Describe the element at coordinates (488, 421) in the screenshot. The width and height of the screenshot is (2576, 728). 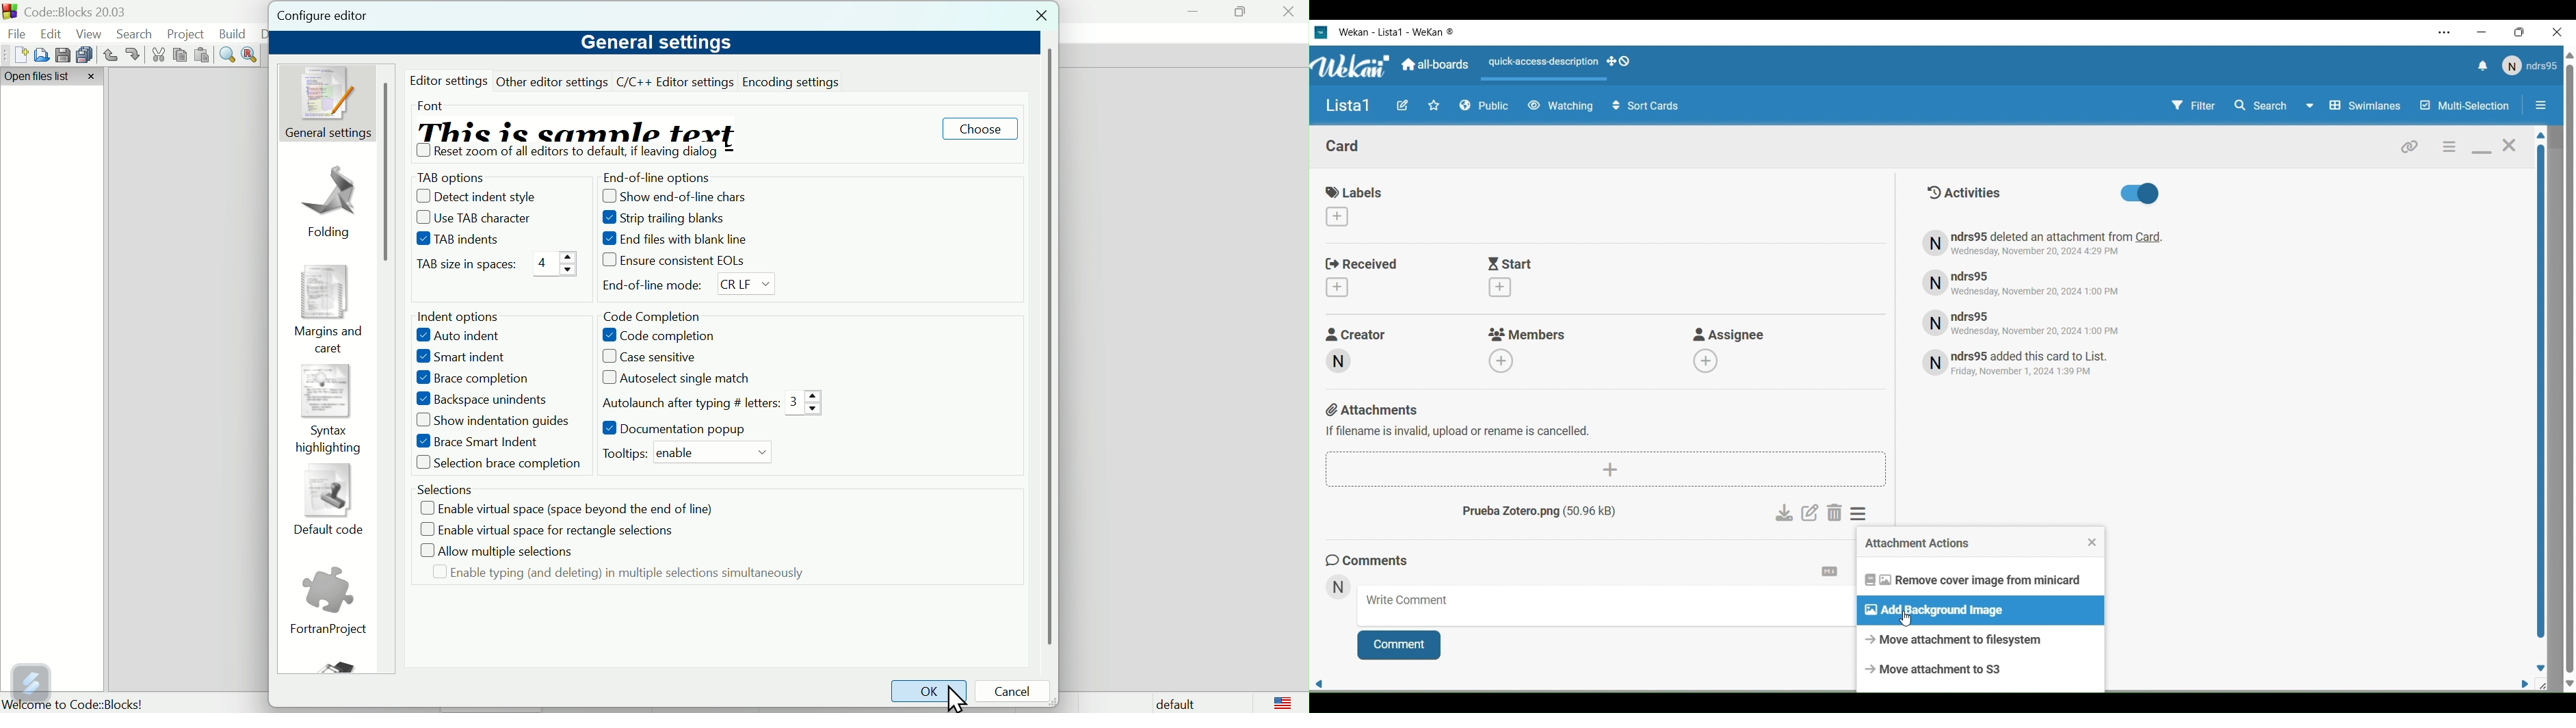
I see `show information guides` at that location.